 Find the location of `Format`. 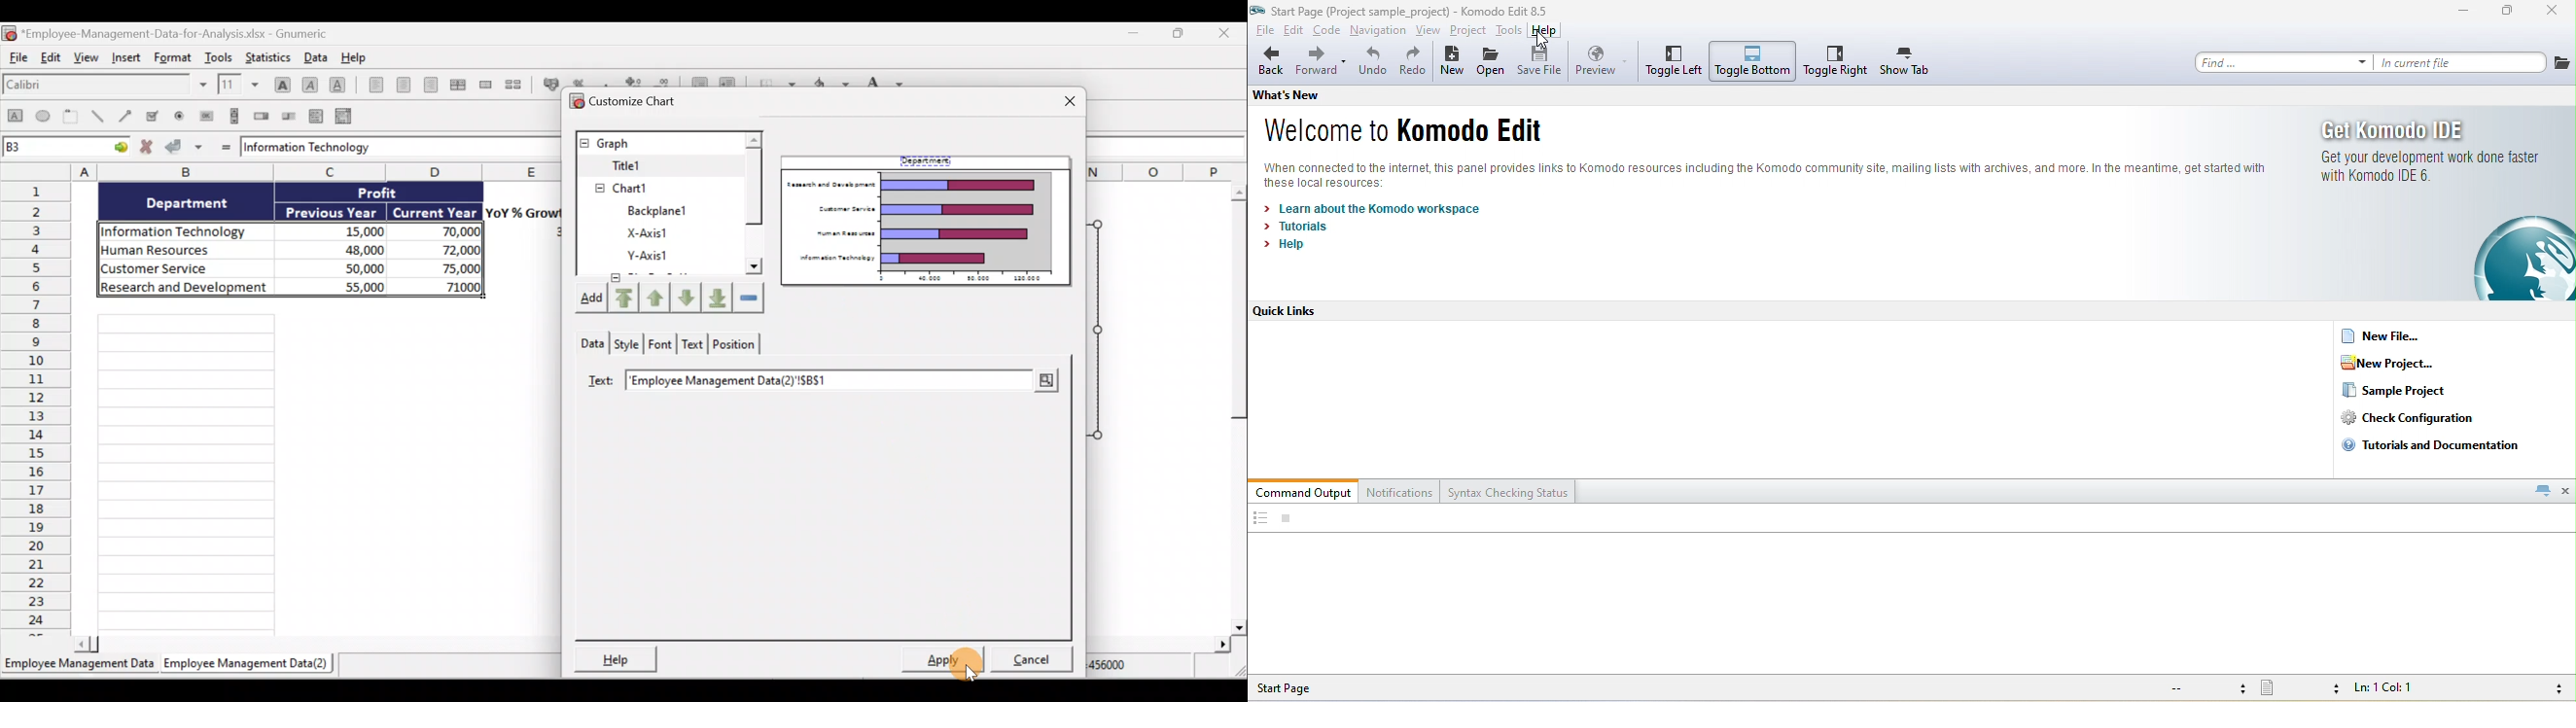

Format is located at coordinates (176, 56).